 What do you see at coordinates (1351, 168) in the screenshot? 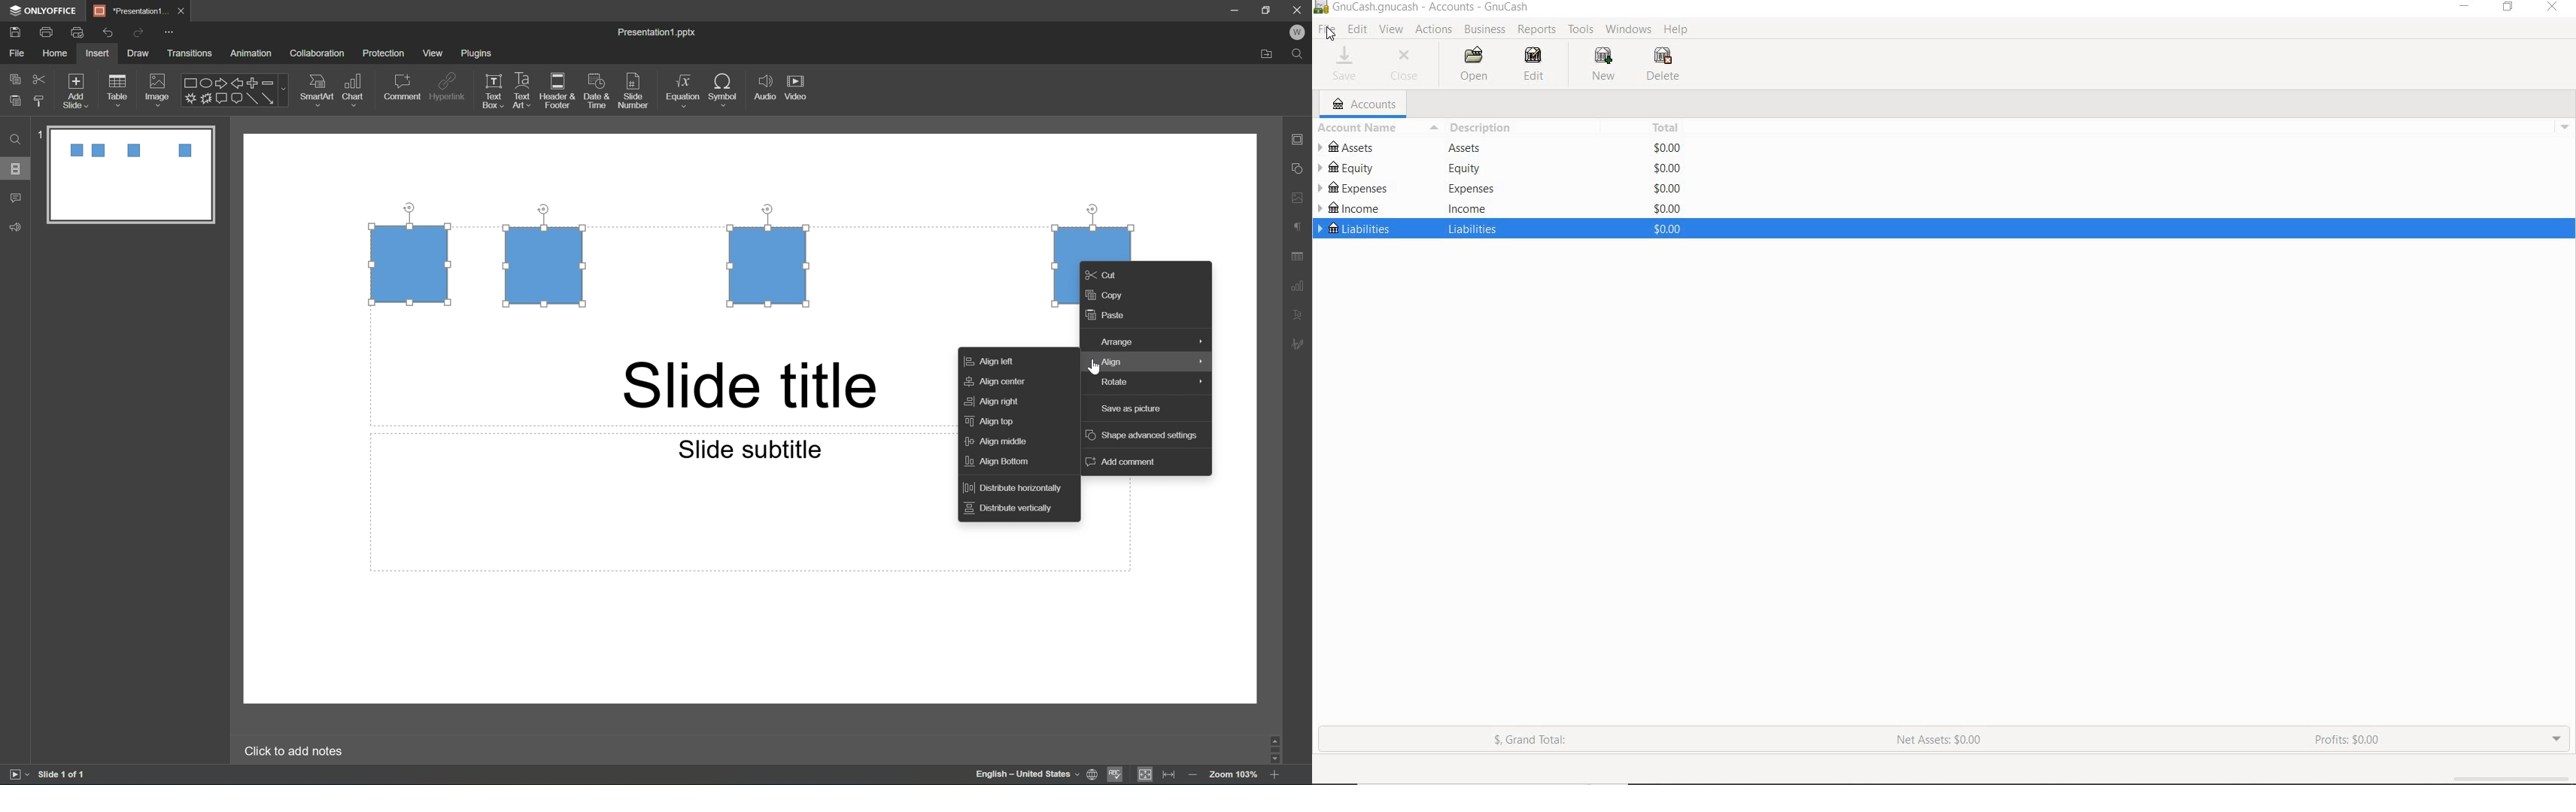
I see `EQUITY` at bounding box center [1351, 168].